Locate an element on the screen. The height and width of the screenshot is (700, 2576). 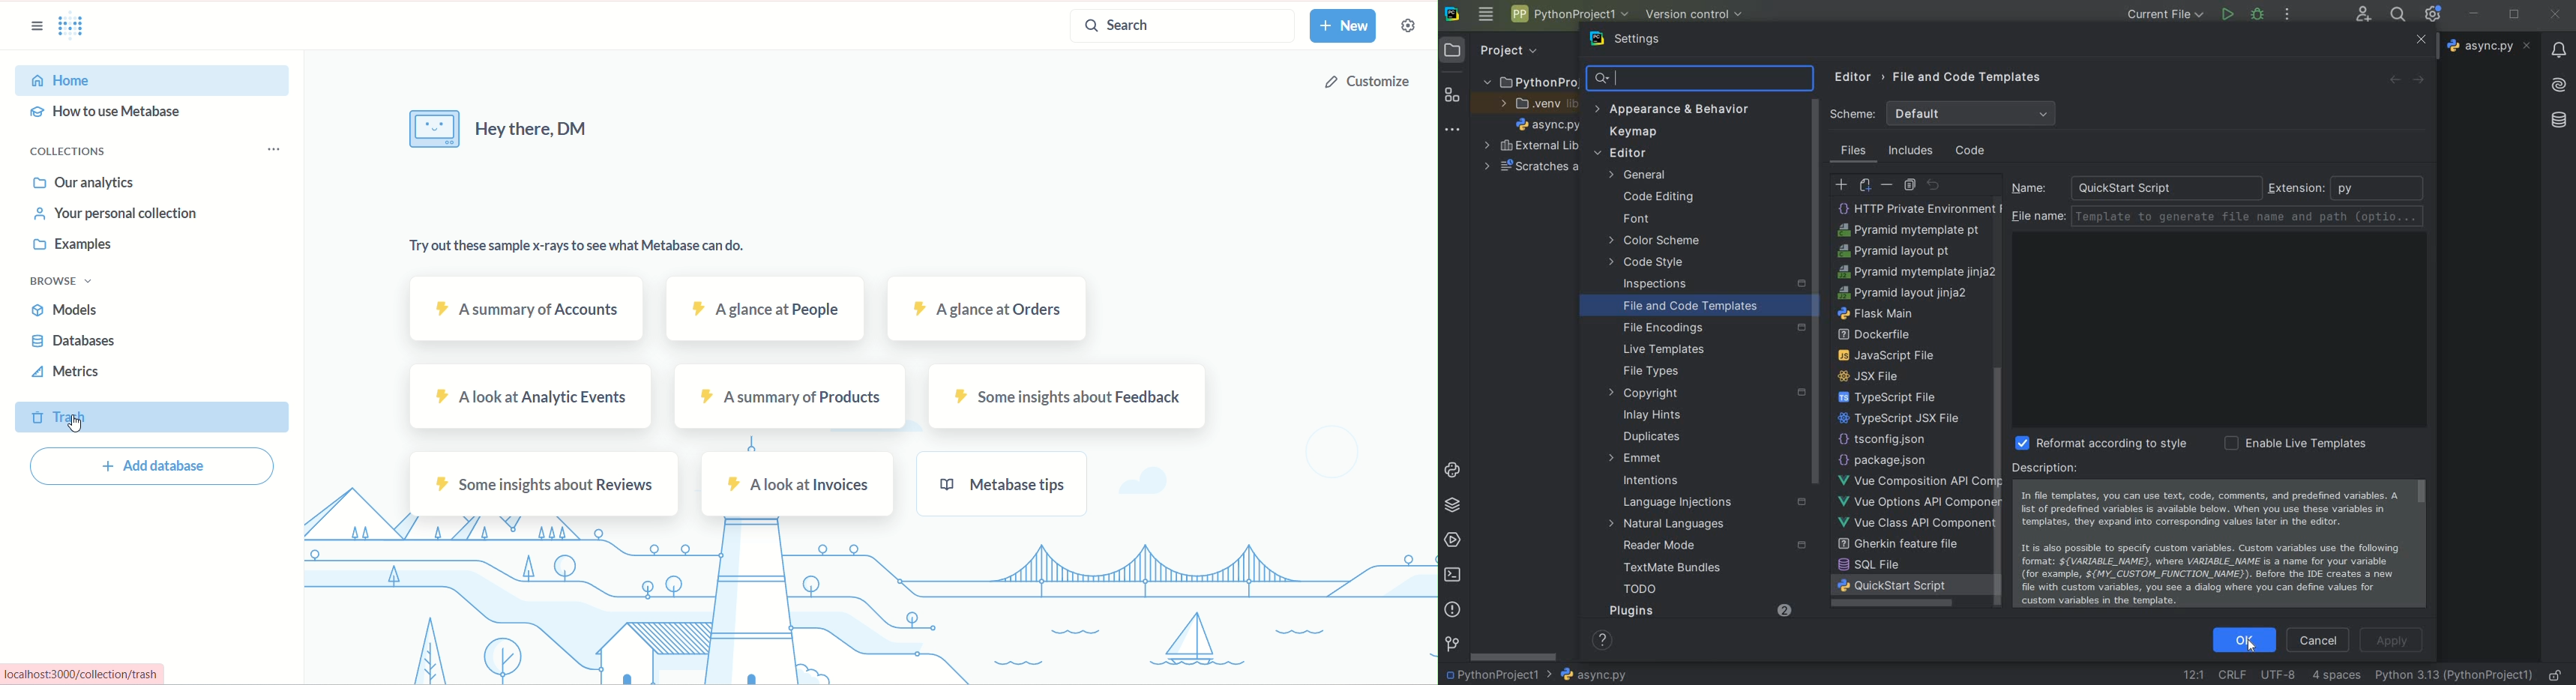
home is located at coordinates (151, 81).